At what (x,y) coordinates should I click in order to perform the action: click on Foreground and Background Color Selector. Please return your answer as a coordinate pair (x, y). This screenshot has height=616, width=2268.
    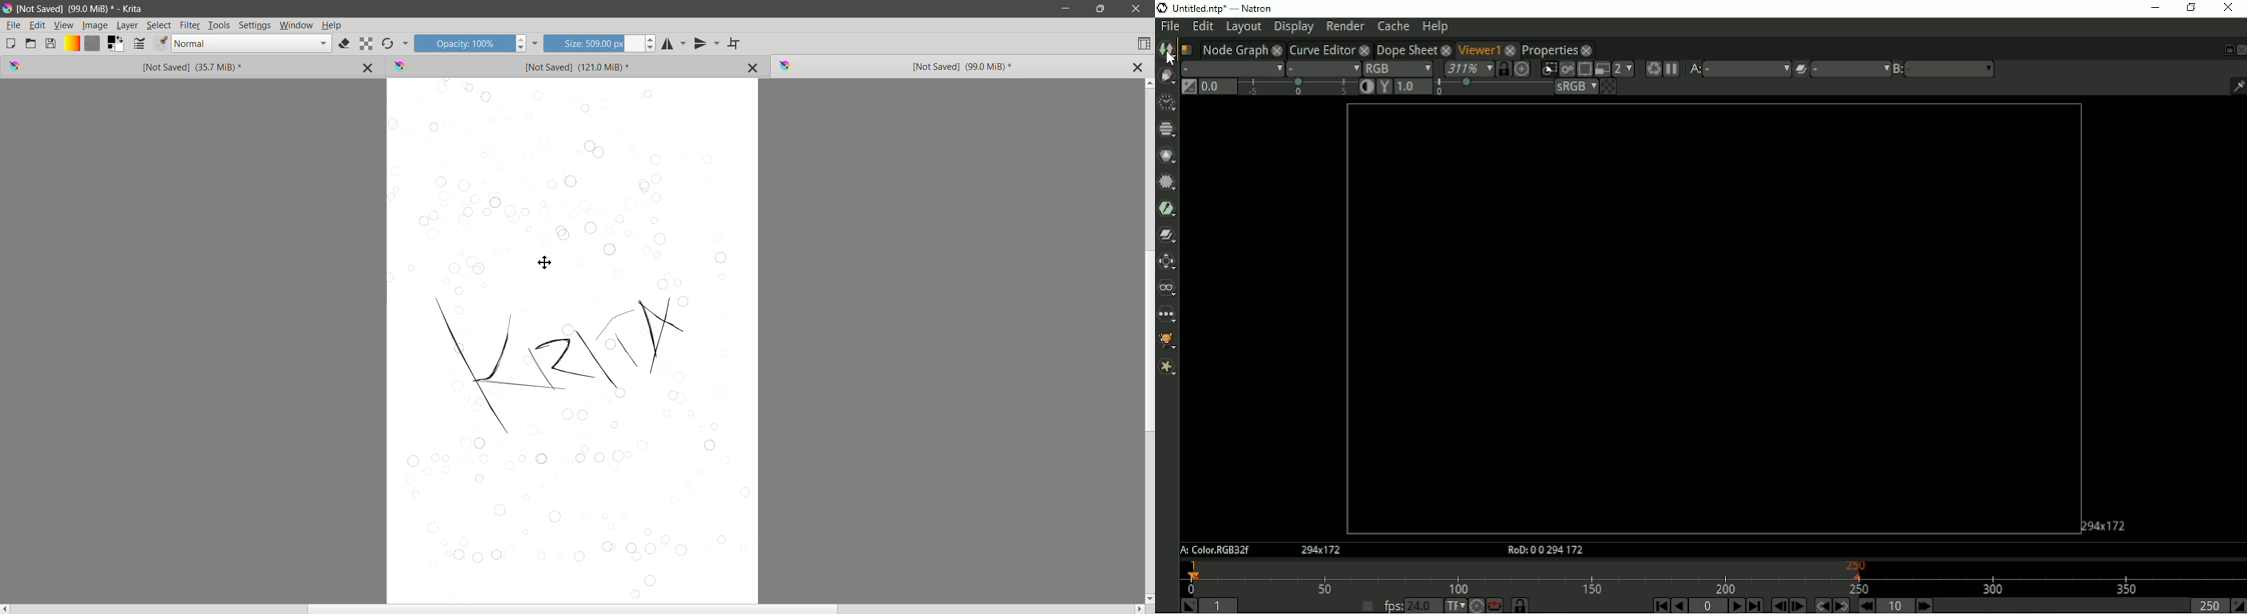
    Looking at the image, I should click on (116, 44).